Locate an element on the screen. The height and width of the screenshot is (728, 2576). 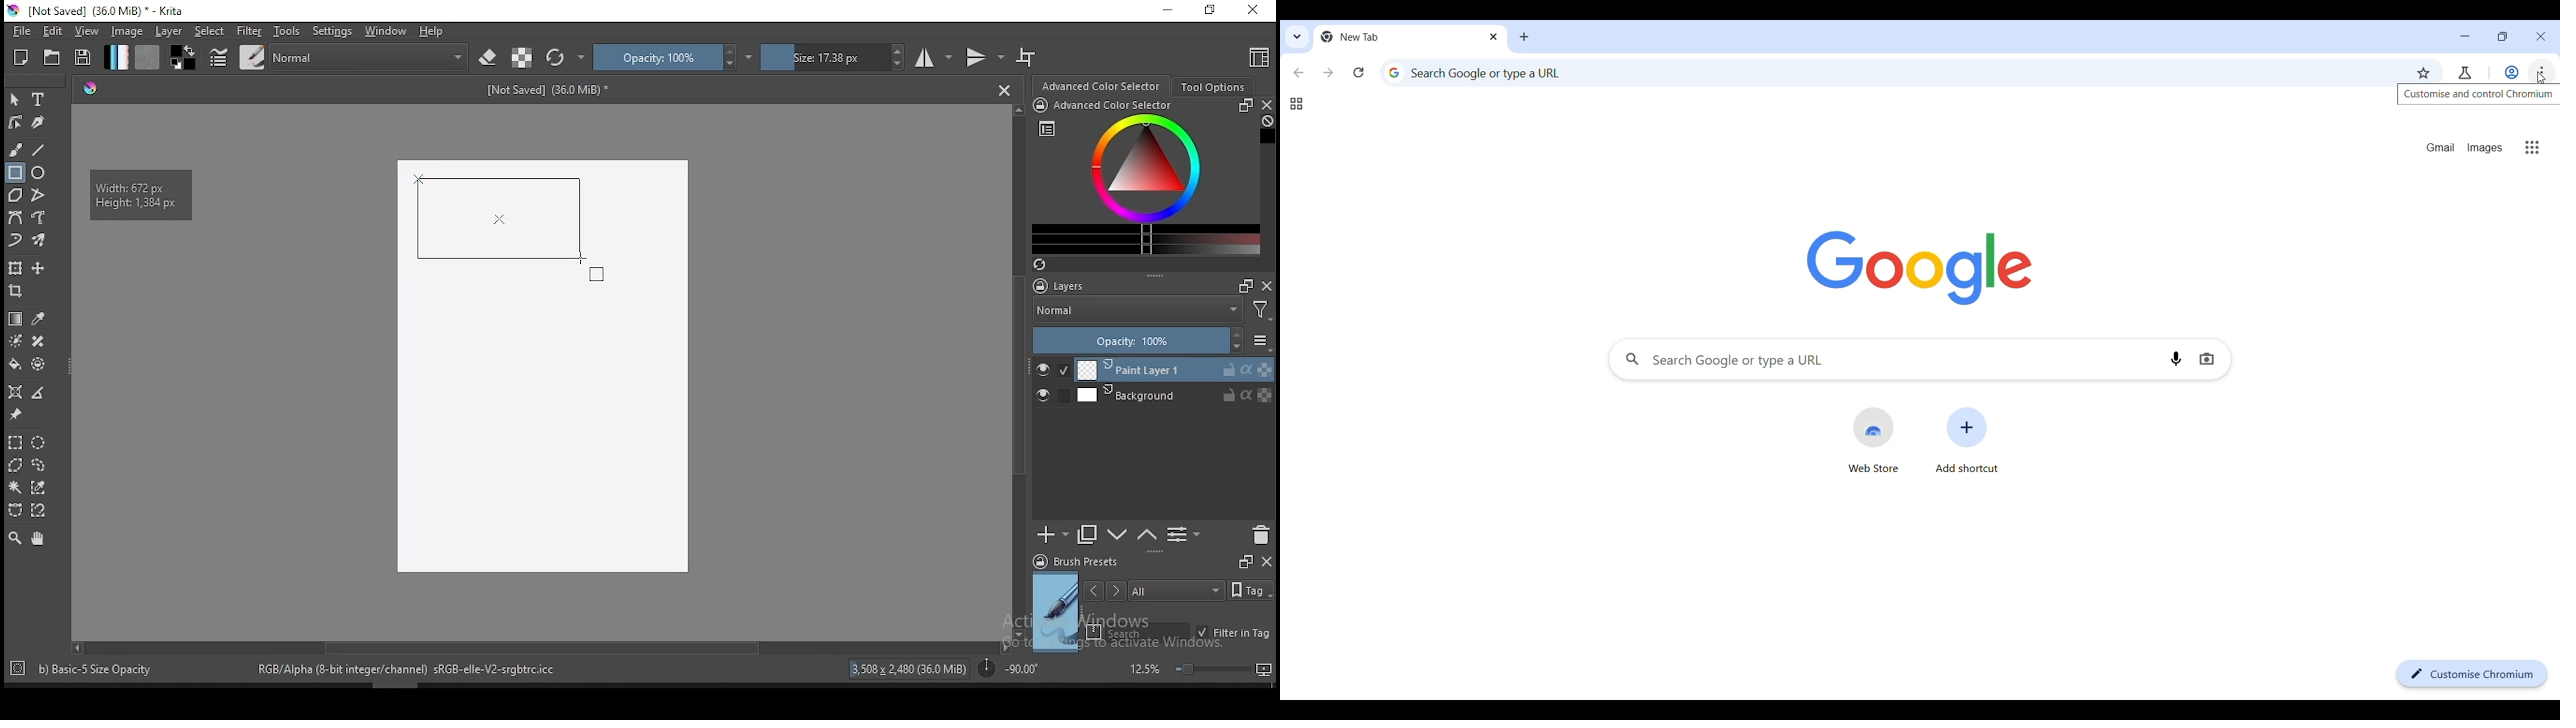
crop tool is located at coordinates (18, 293).